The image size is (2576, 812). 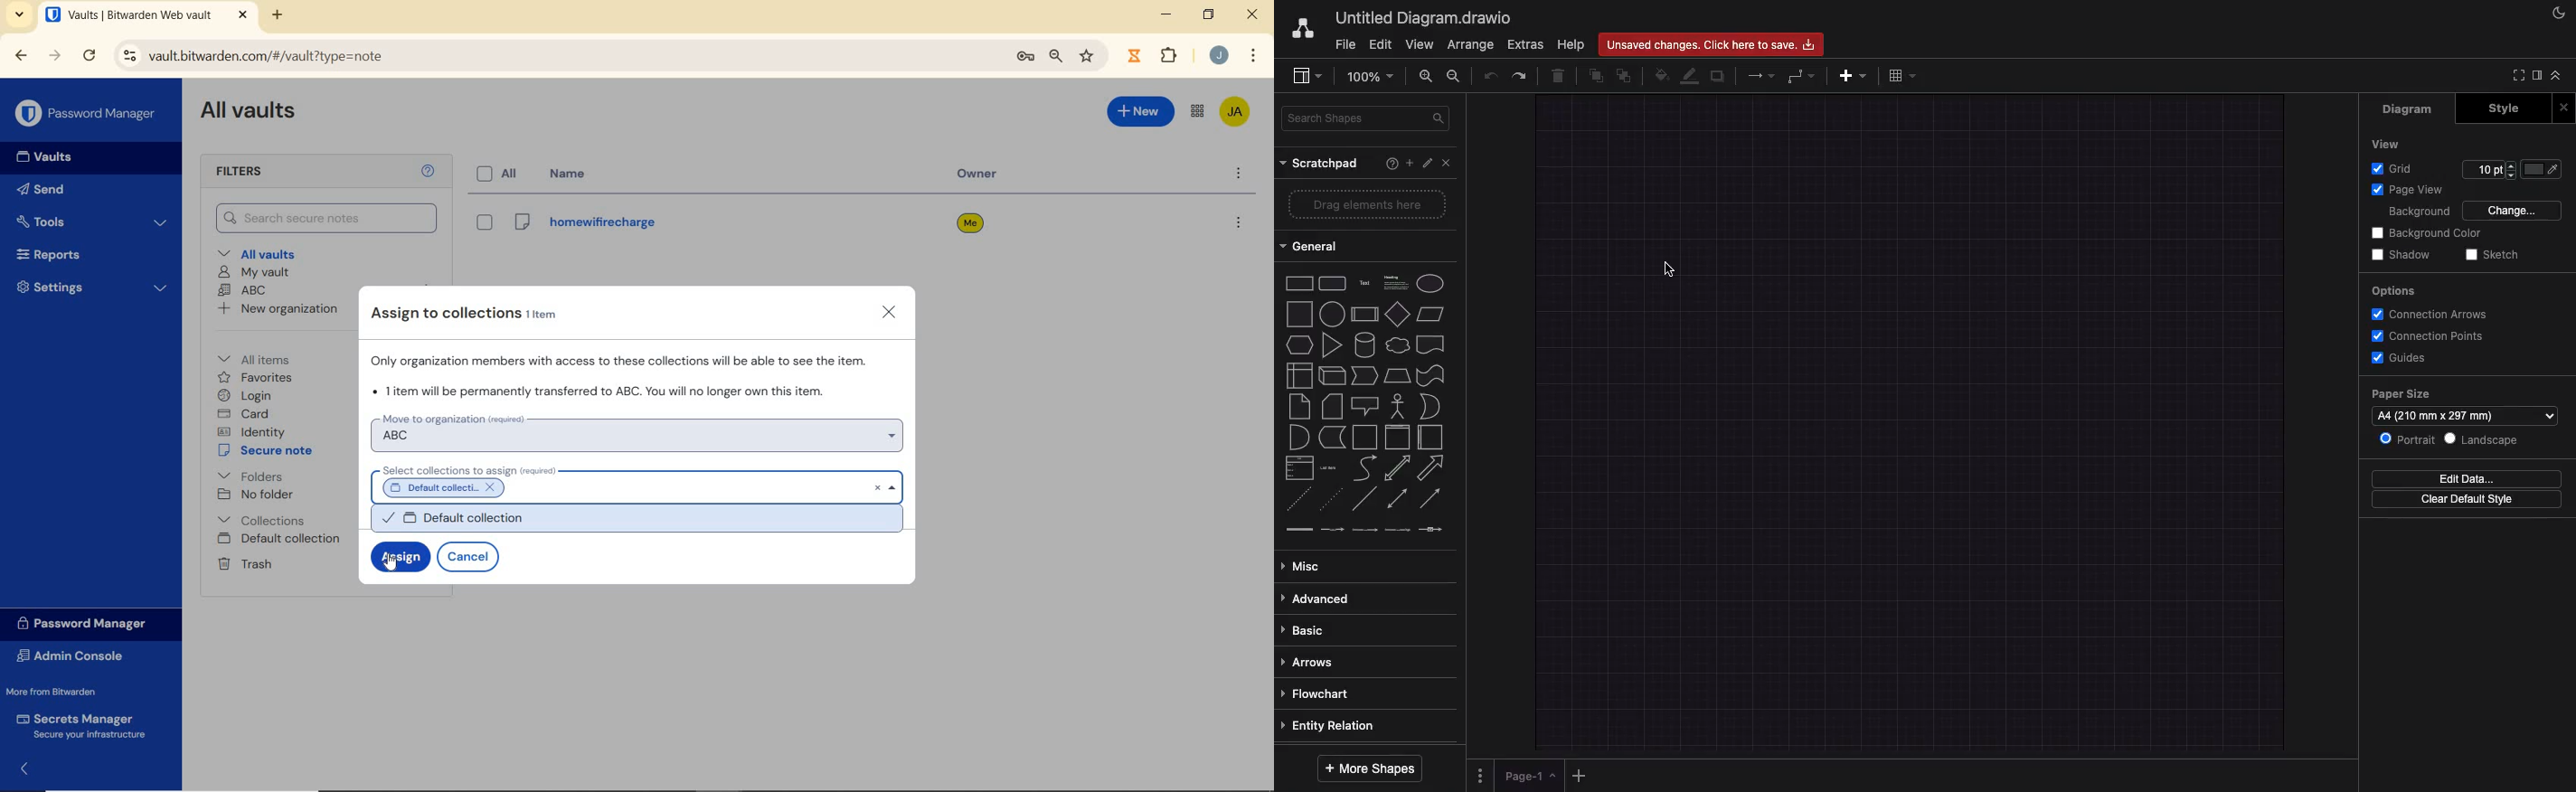 What do you see at coordinates (1396, 500) in the screenshot?
I see `bidirectional connector` at bounding box center [1396, 500].